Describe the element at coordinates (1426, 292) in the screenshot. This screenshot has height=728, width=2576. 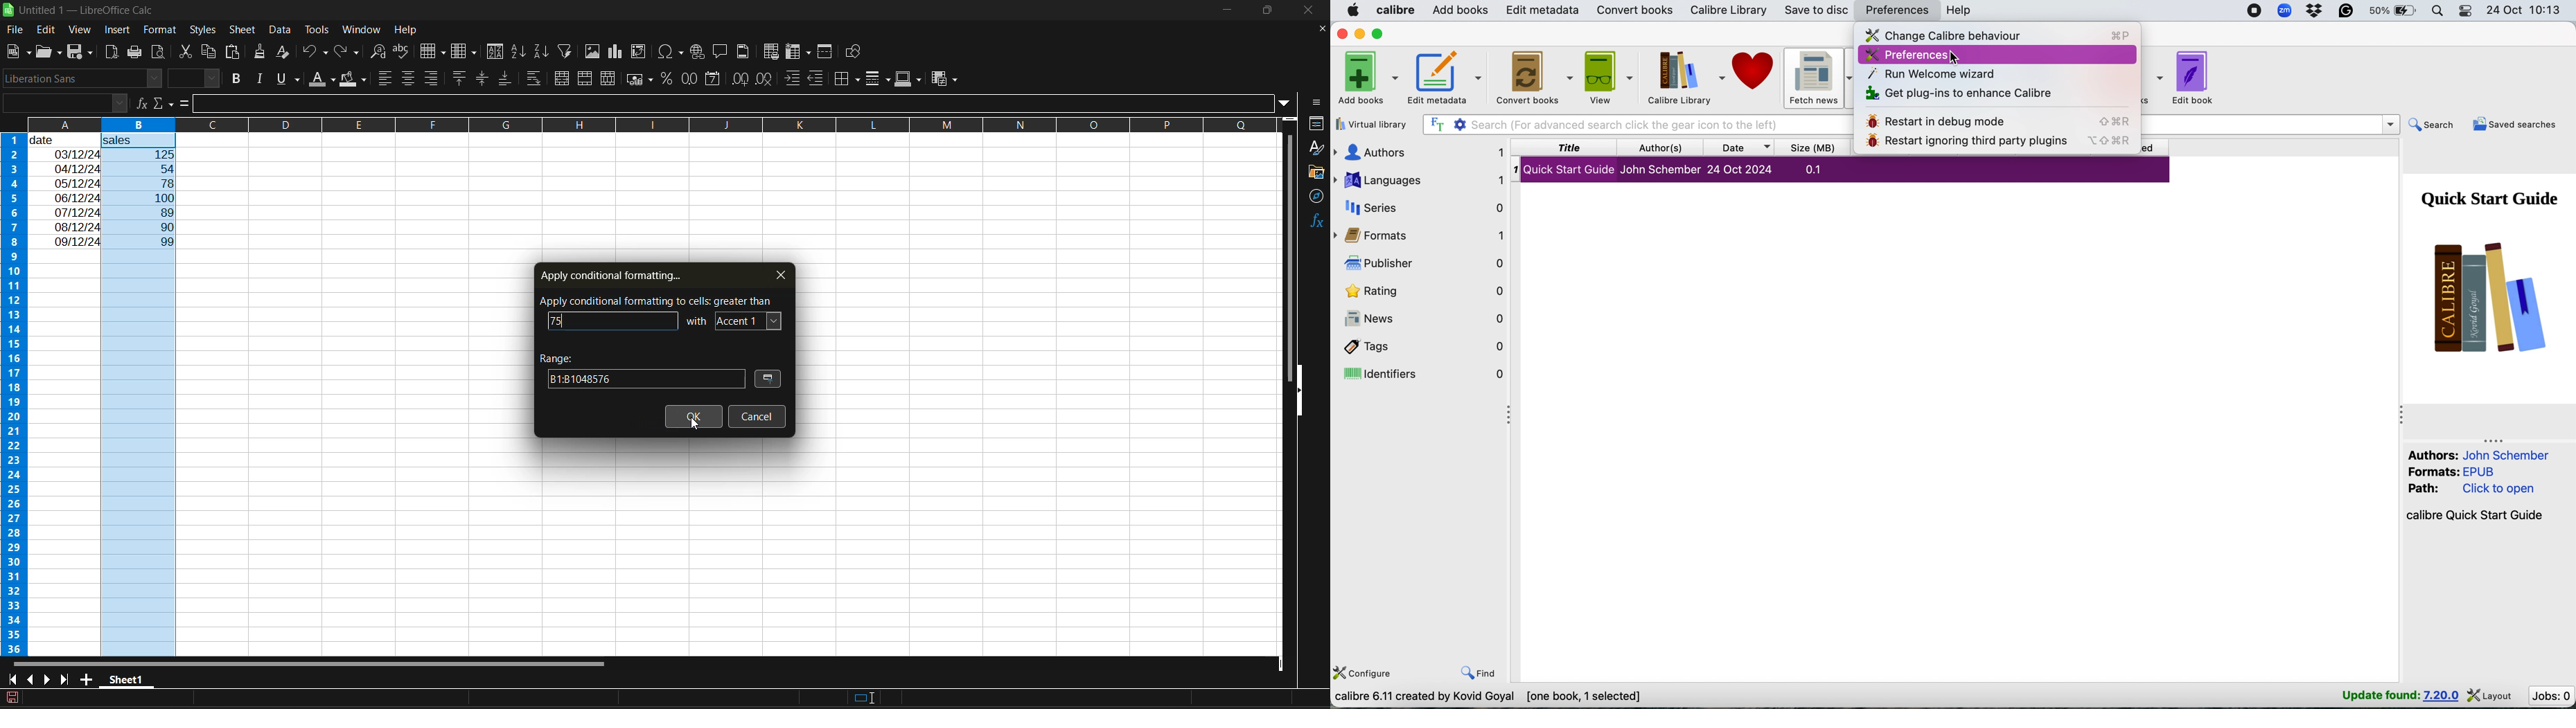
I see `rating` at that location.